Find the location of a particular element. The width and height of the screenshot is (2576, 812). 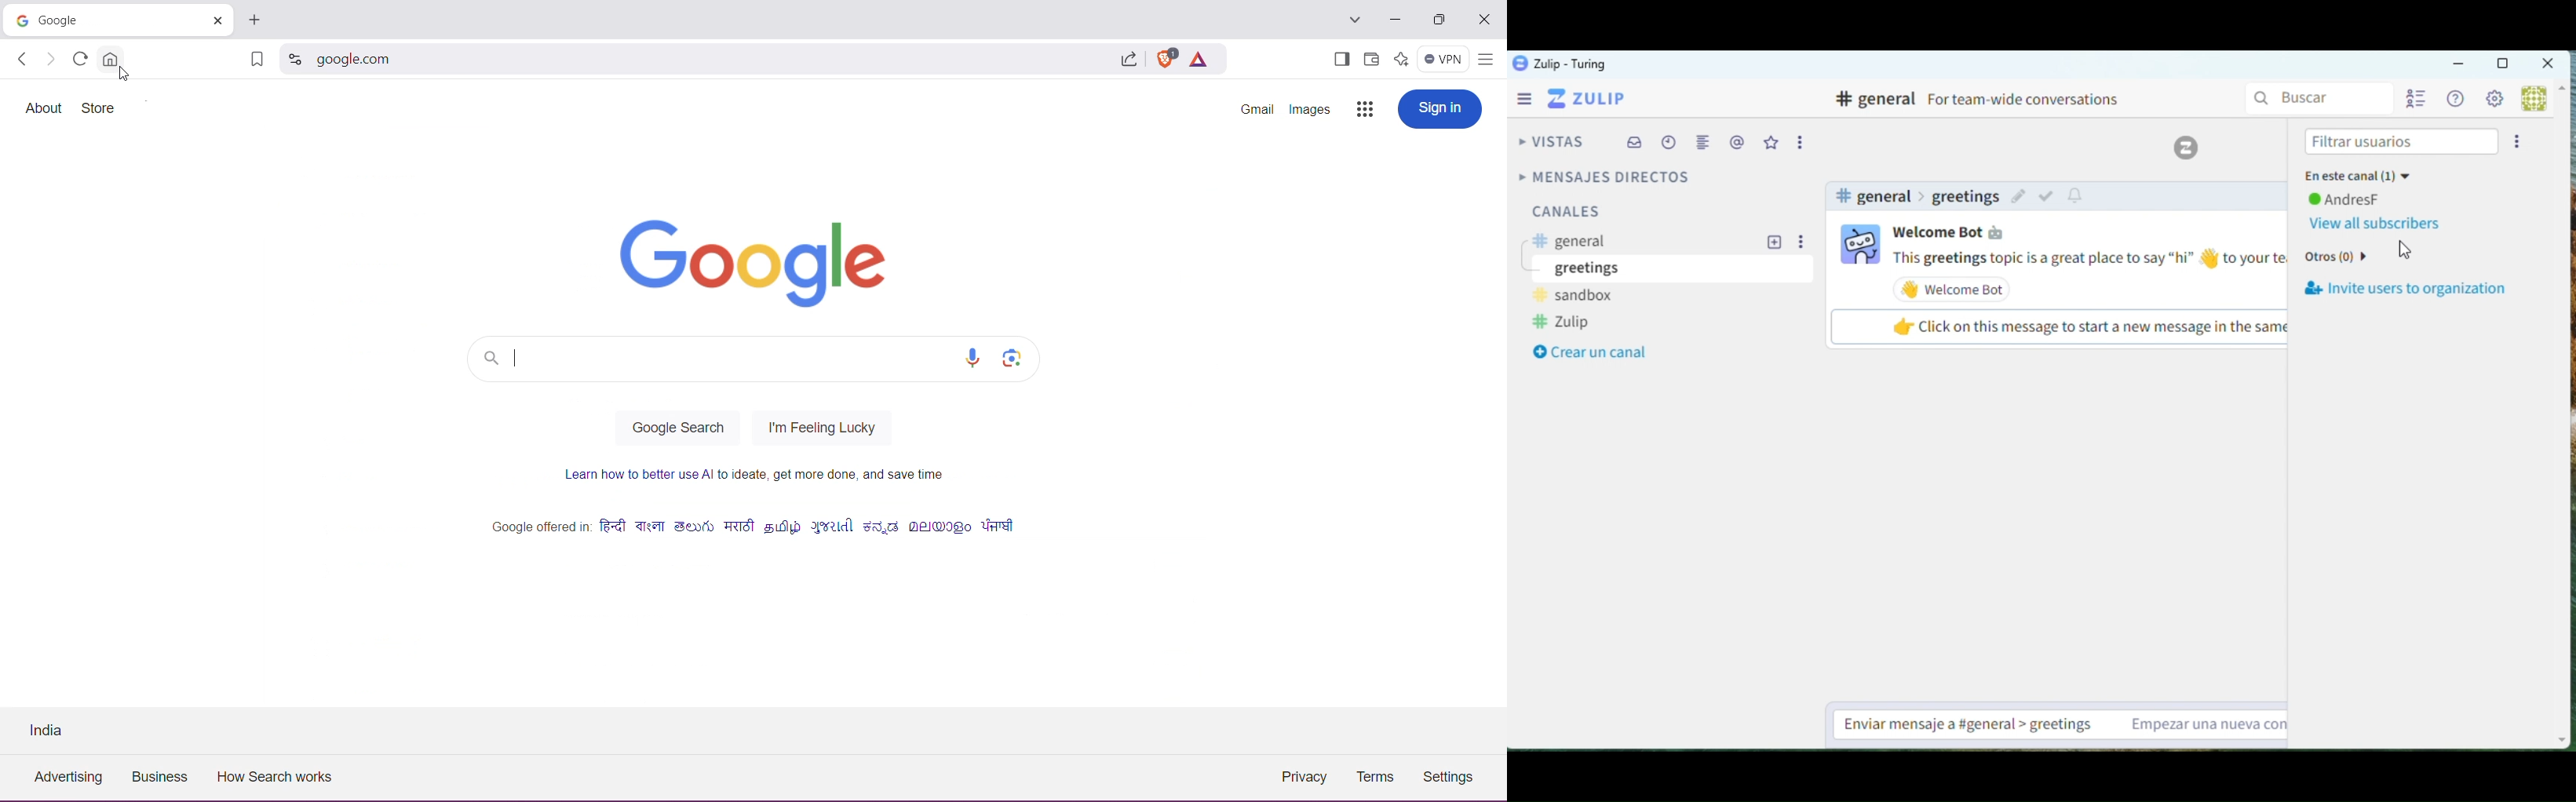

user name is located at coordinates (1951, 232).